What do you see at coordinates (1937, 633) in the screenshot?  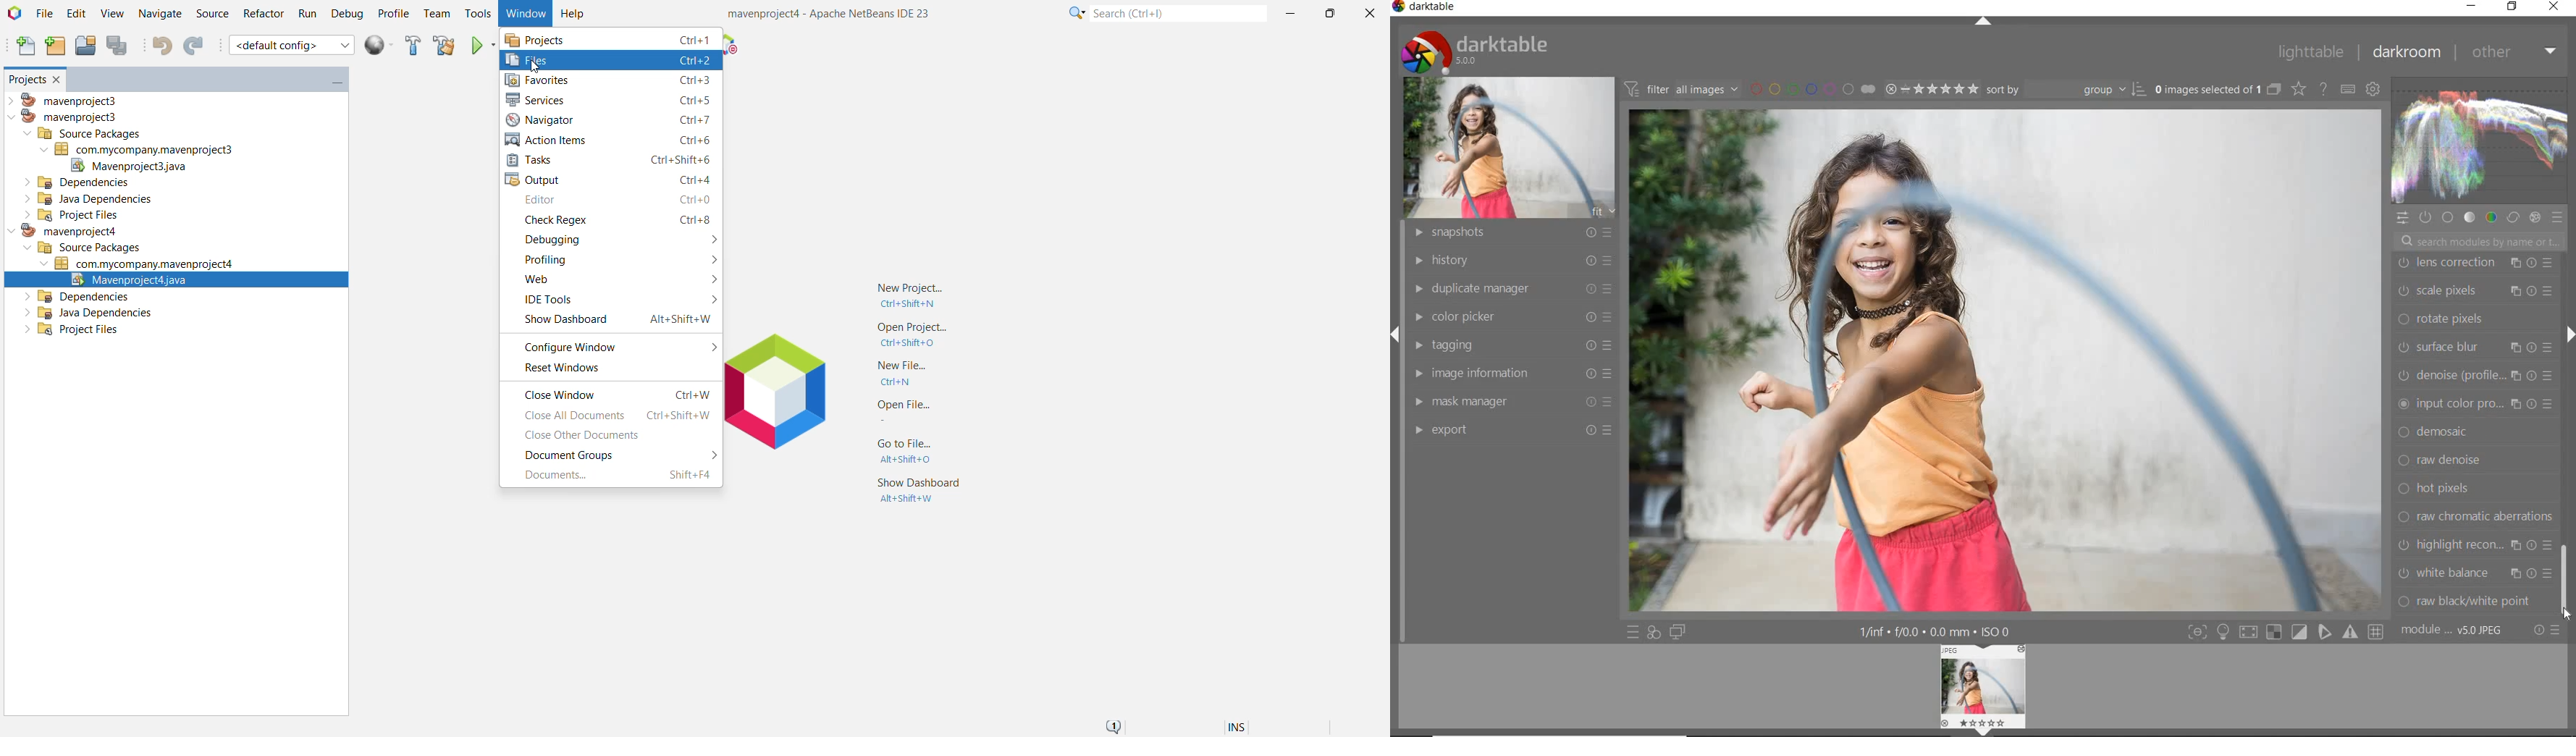 I see `other interface details` at bounding box center [1937, 633].